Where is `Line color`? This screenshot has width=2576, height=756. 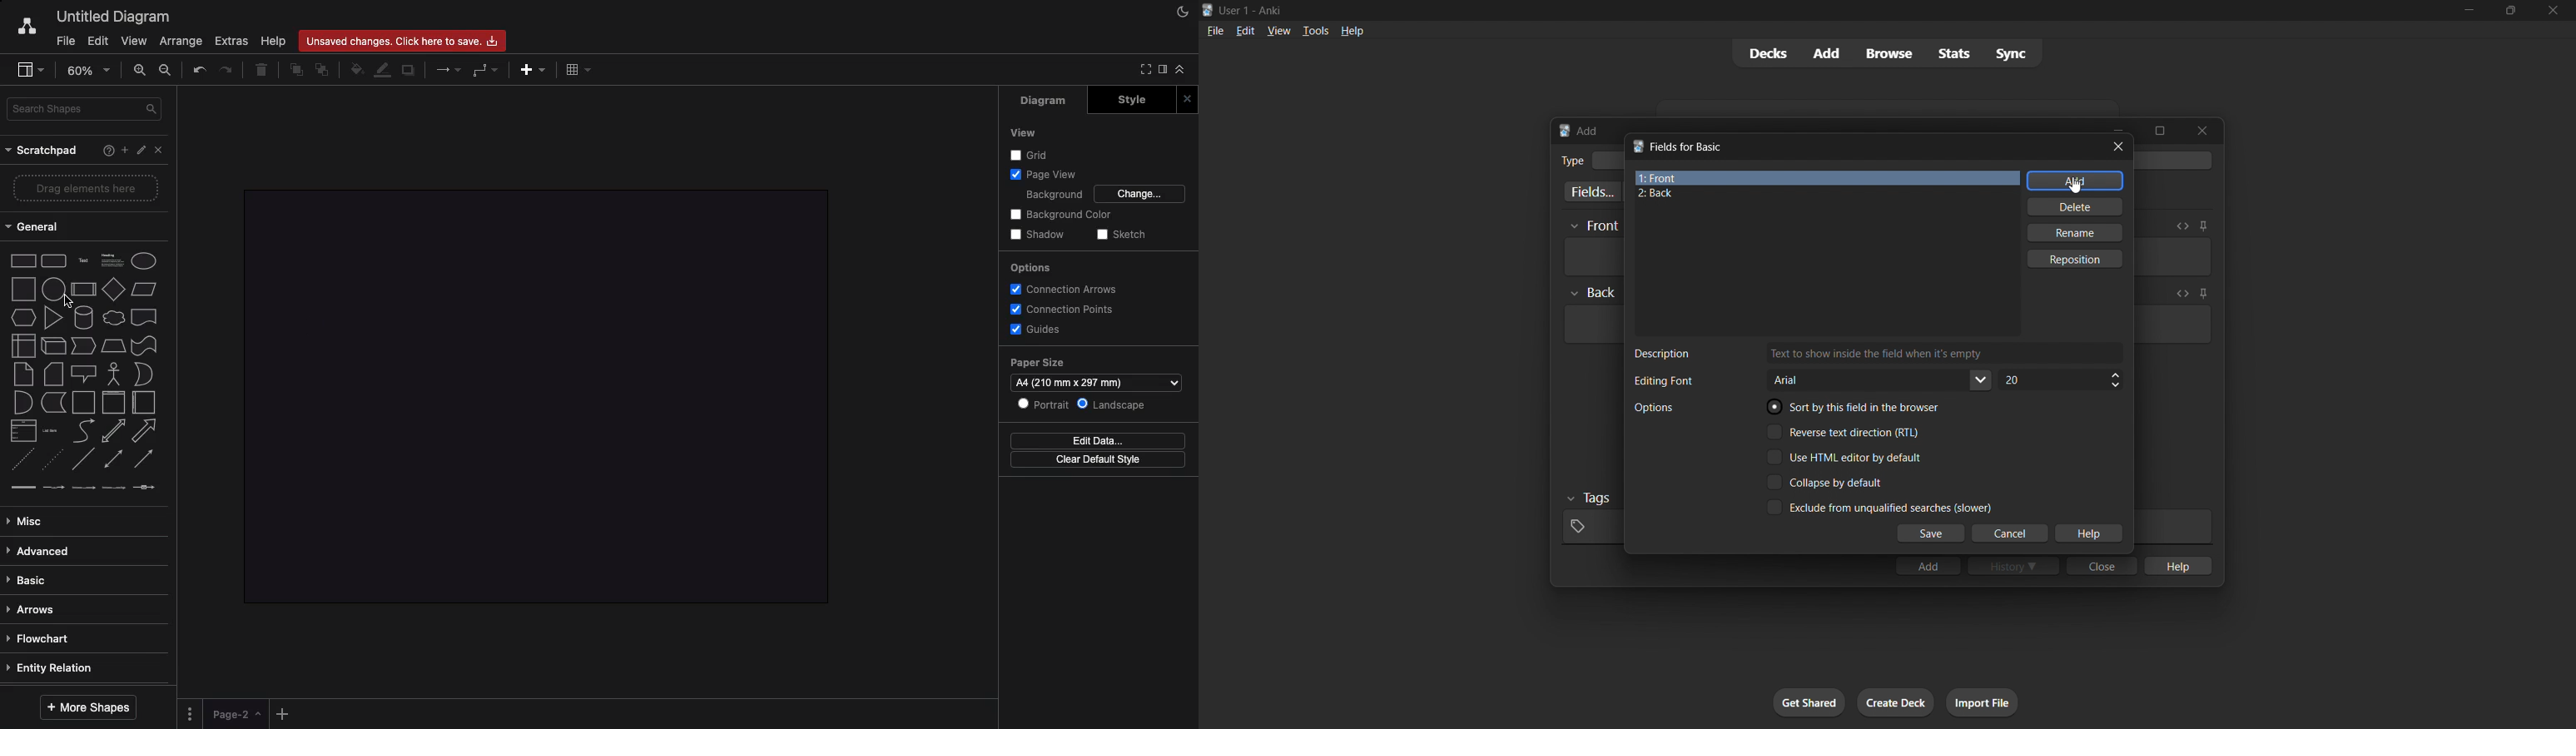 Line color is located at coordinates (382, 72).